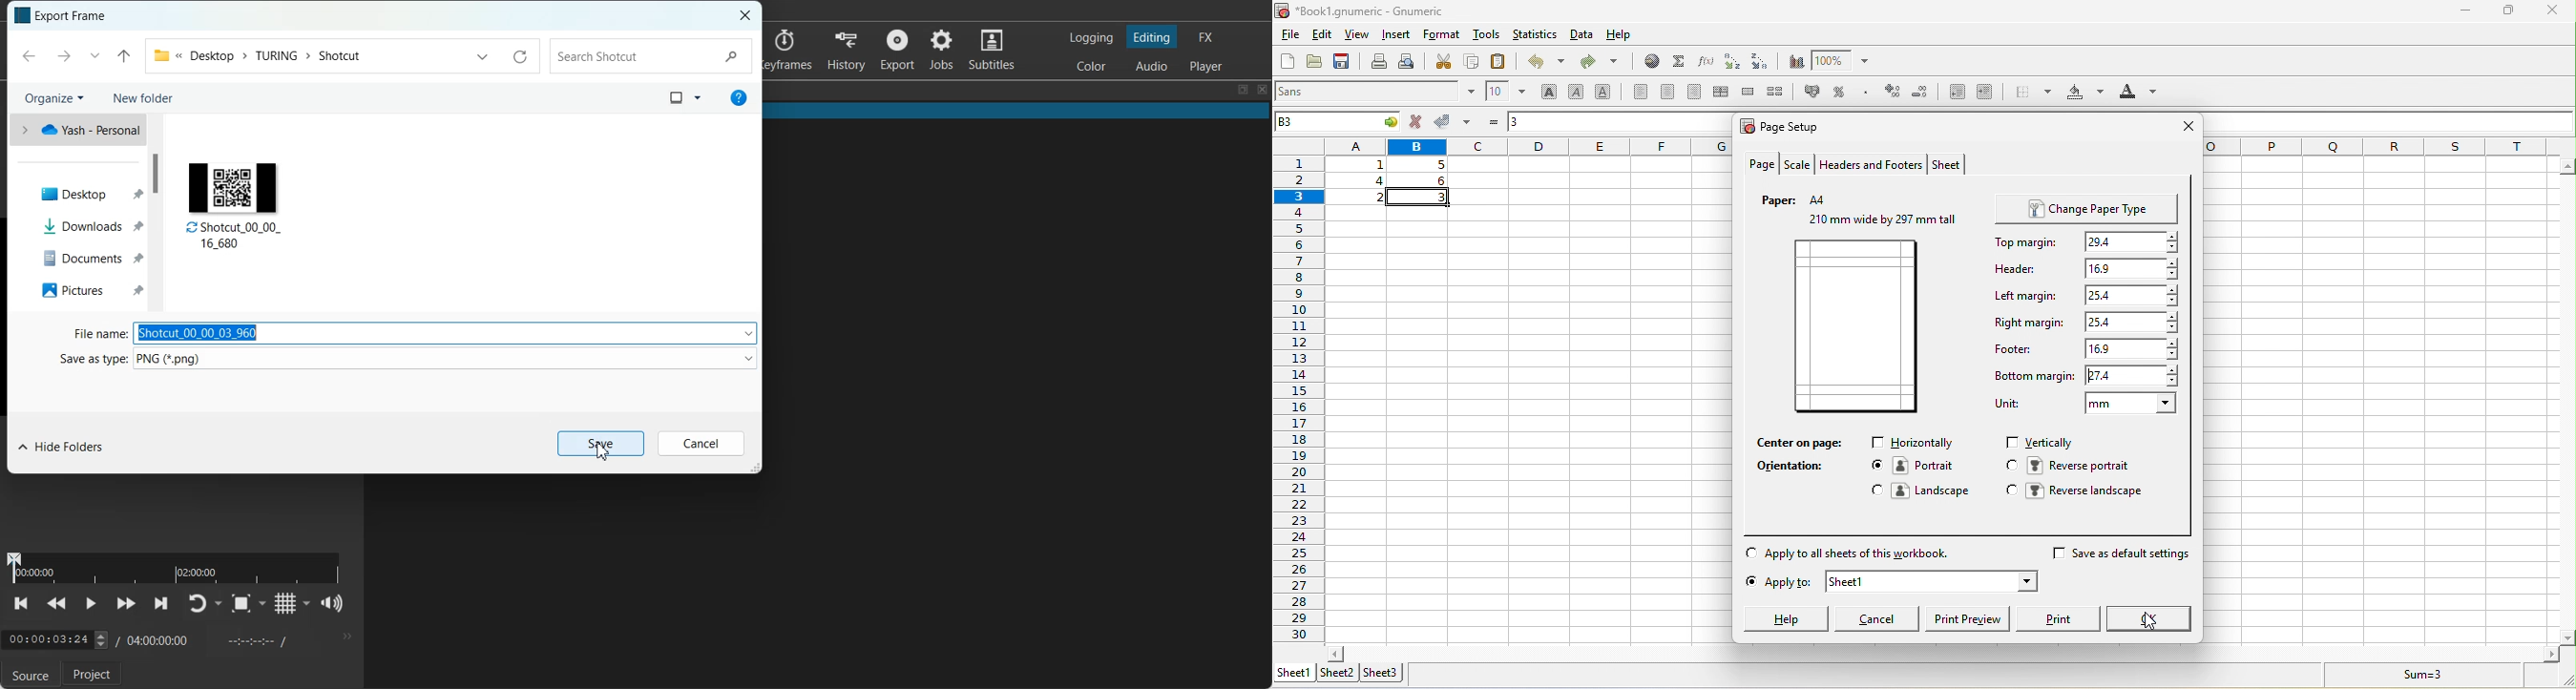  What do you see at coordinates (1922, 94) in the screenshot?
I see `decrease the number` at bounding box center [1922, 94].